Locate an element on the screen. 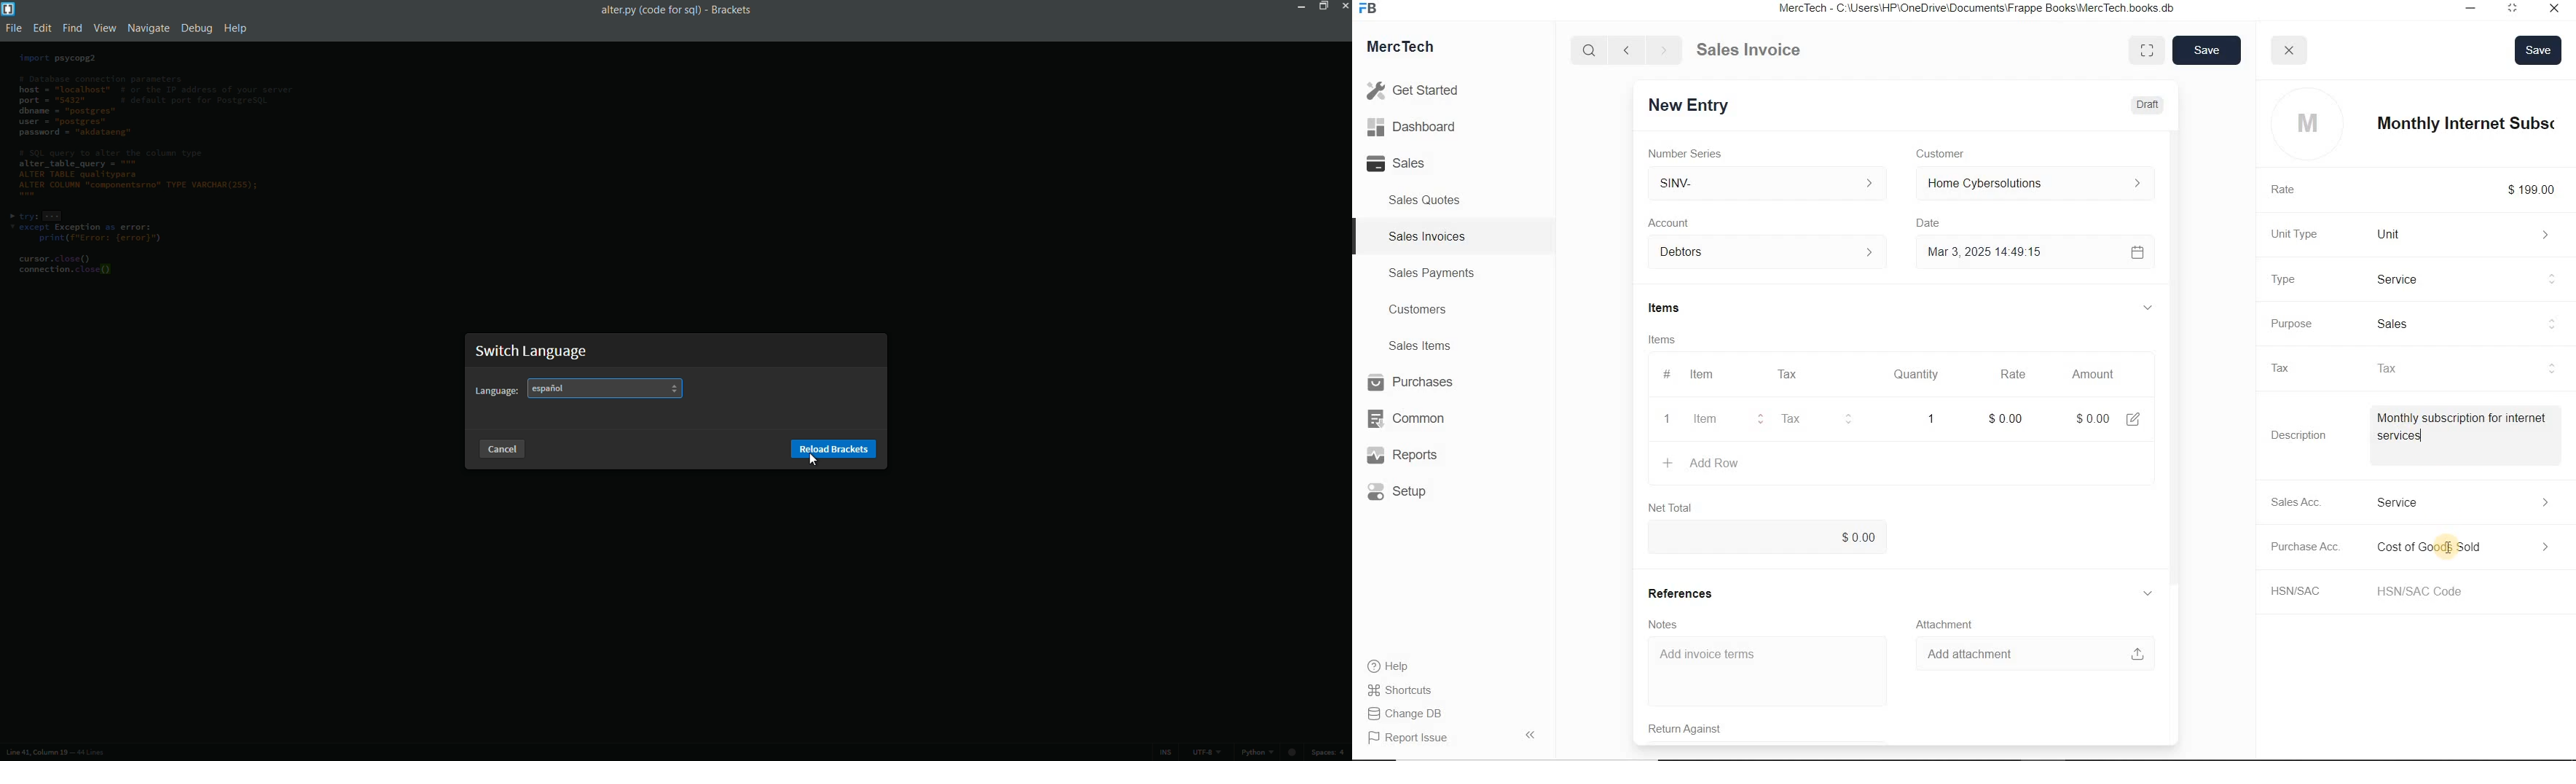 The image size is (2576, 784). Sales Payments is located at coordinates (1429, 273).